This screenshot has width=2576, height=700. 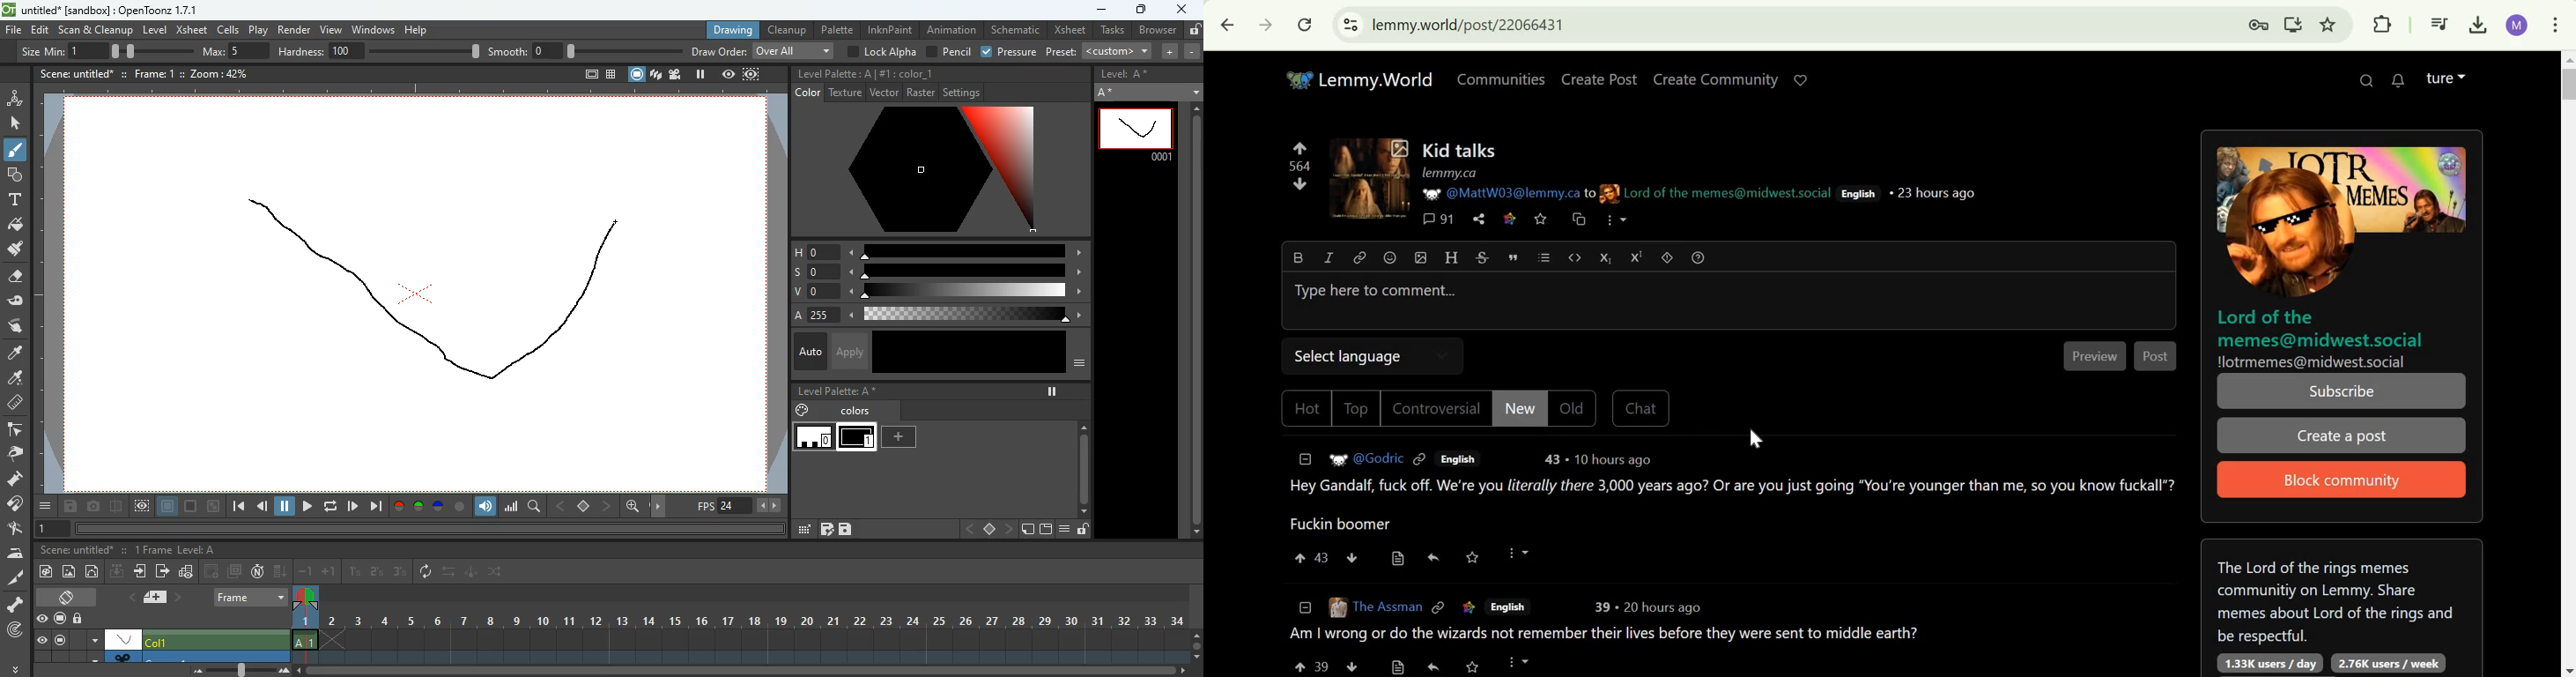 What do you see at coordinates (1299, 257) in the screenshot?
I see `Bold` at bounding box center [1299, 257].